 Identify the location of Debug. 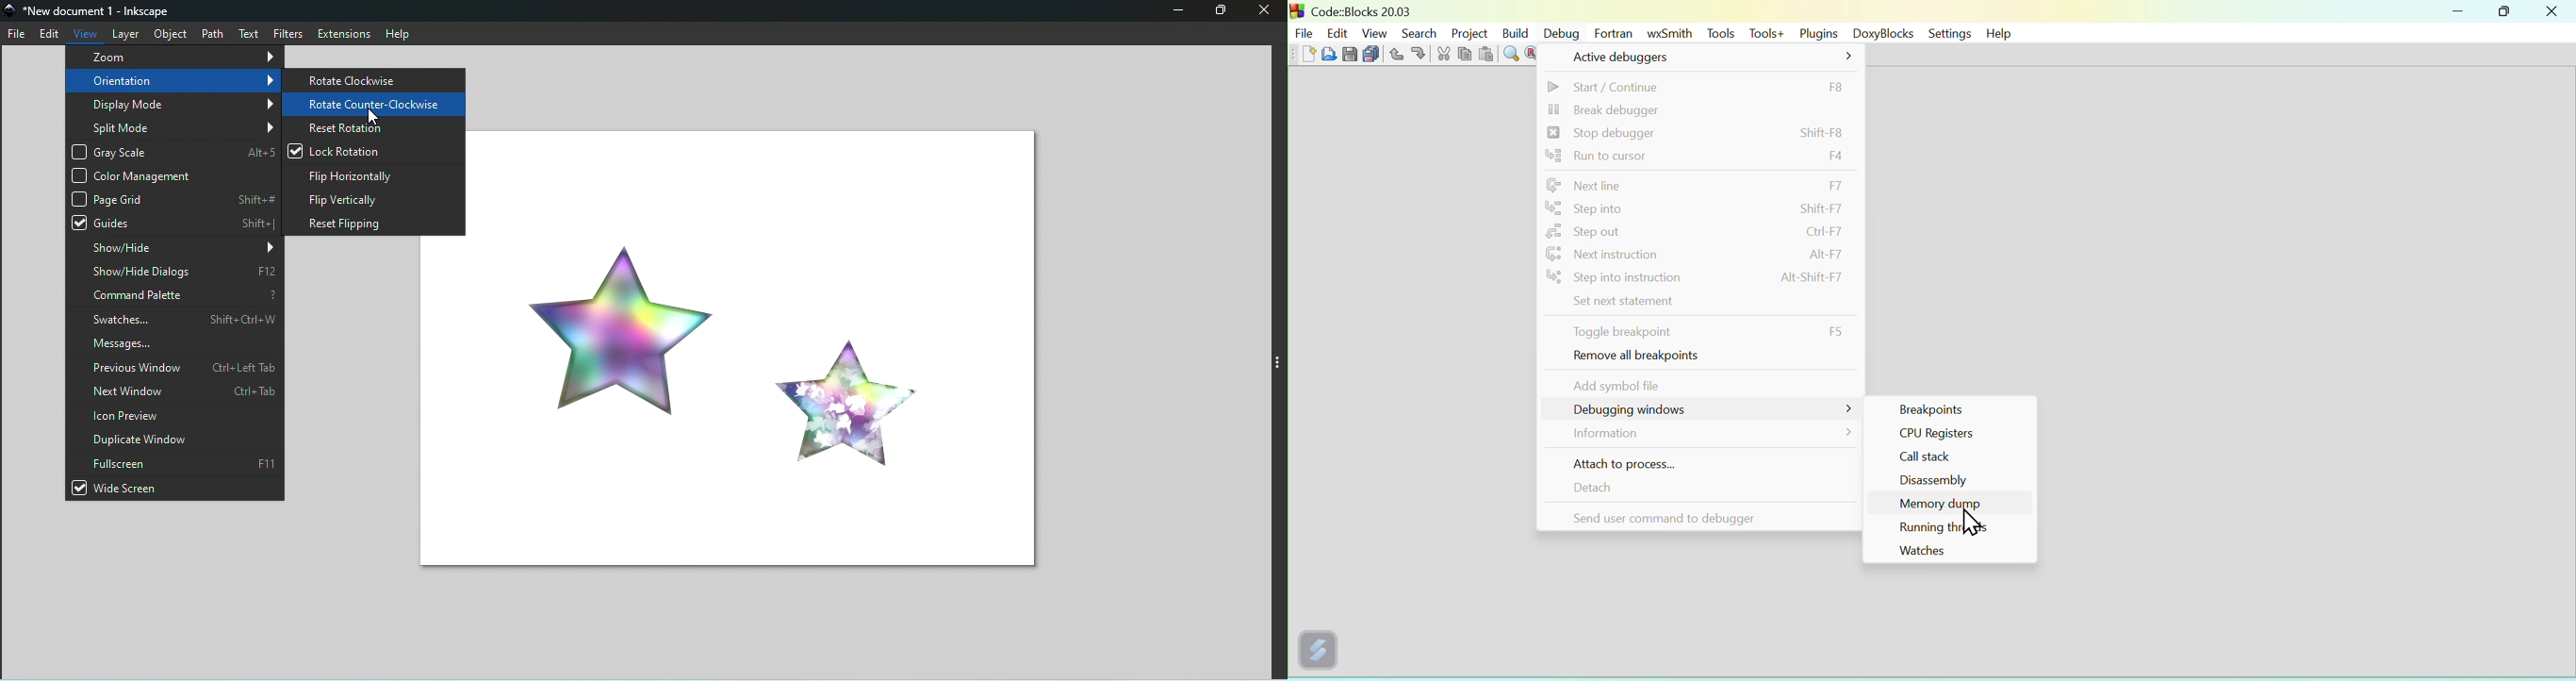
(1561, 33).